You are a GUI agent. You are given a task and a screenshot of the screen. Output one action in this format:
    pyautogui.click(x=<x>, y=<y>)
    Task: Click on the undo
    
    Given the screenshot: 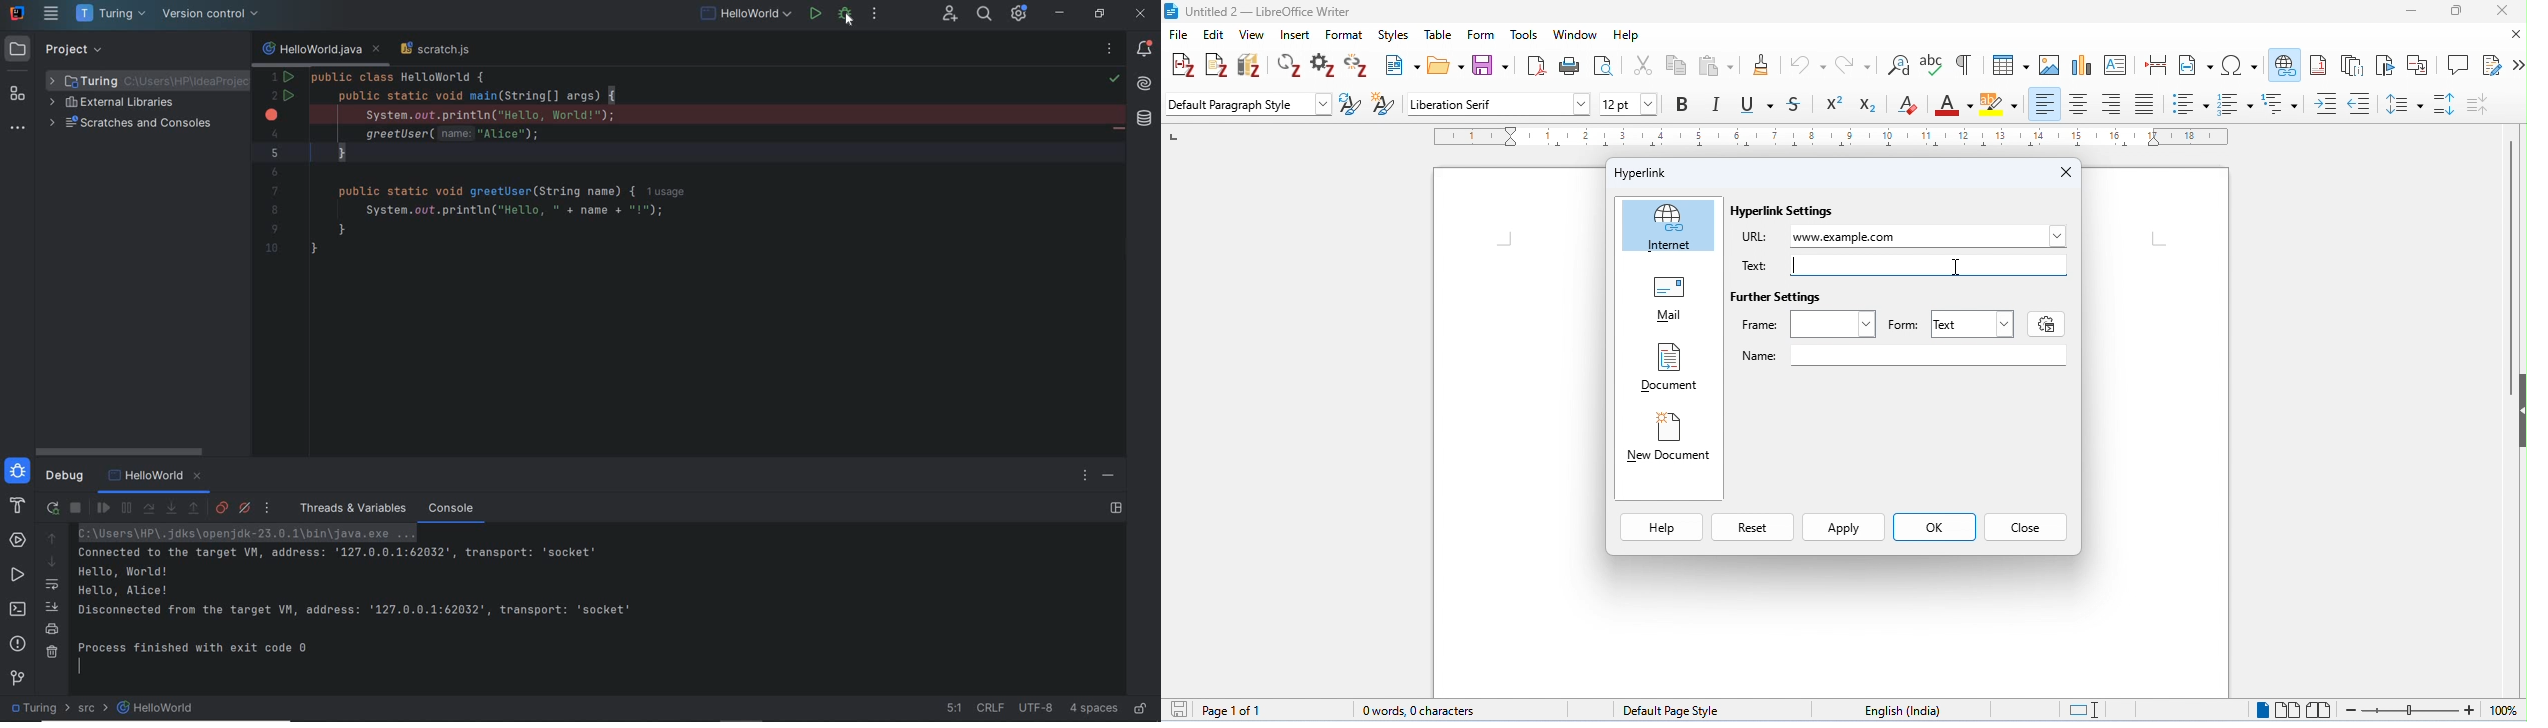 What is the action you would take?
    pyautogui.click(x=1808, y=65)
    